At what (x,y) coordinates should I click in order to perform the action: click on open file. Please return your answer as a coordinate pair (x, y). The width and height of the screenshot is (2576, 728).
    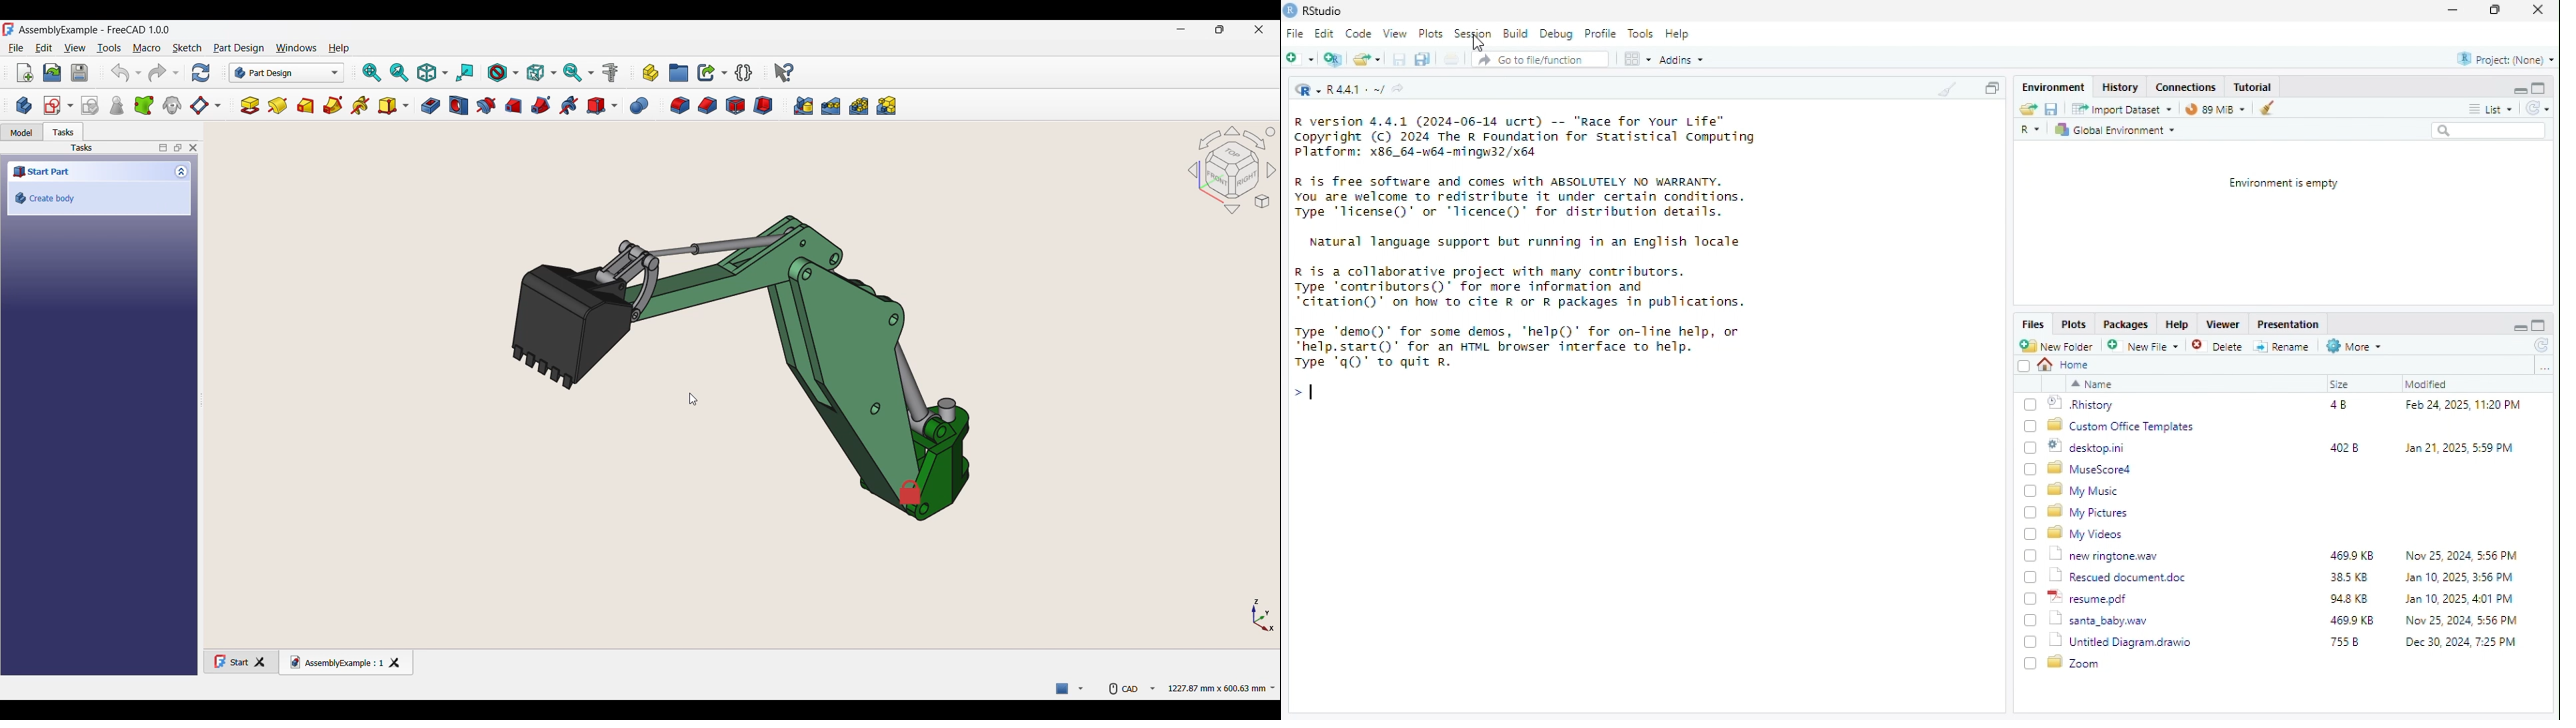
    Looking at the image, I should click on (1367, 57).